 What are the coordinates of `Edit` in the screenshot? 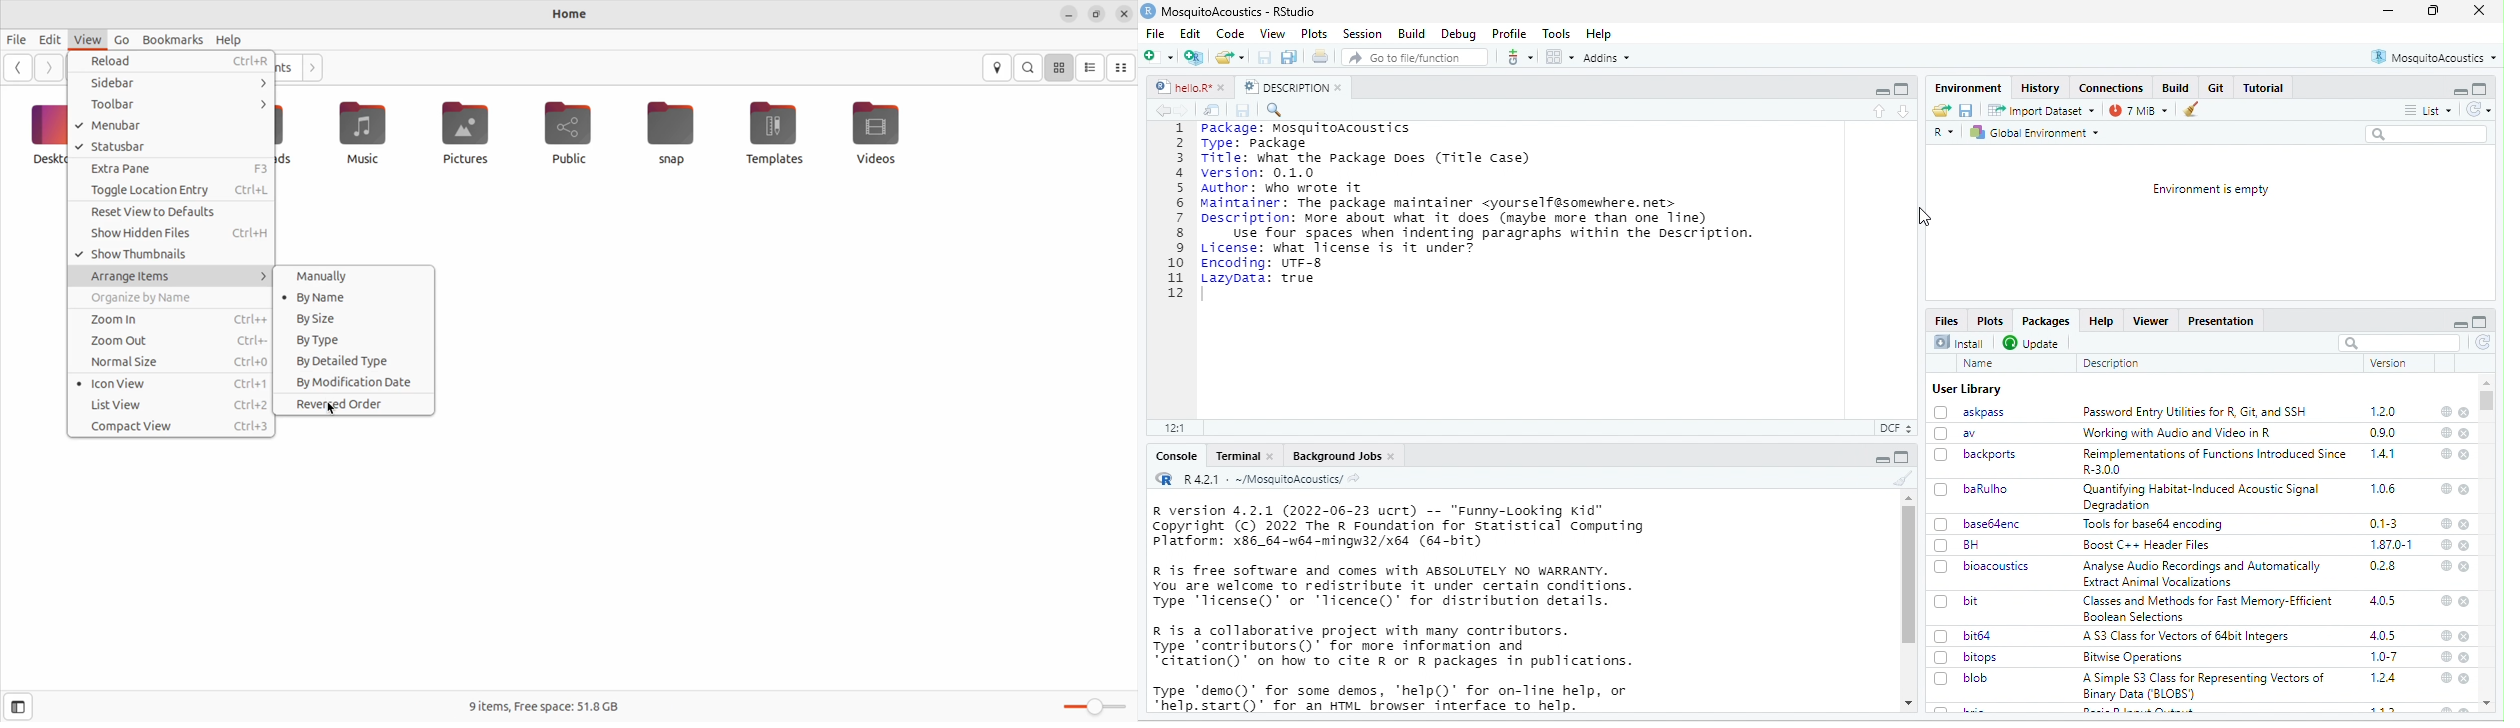 It's located at (48, 40).